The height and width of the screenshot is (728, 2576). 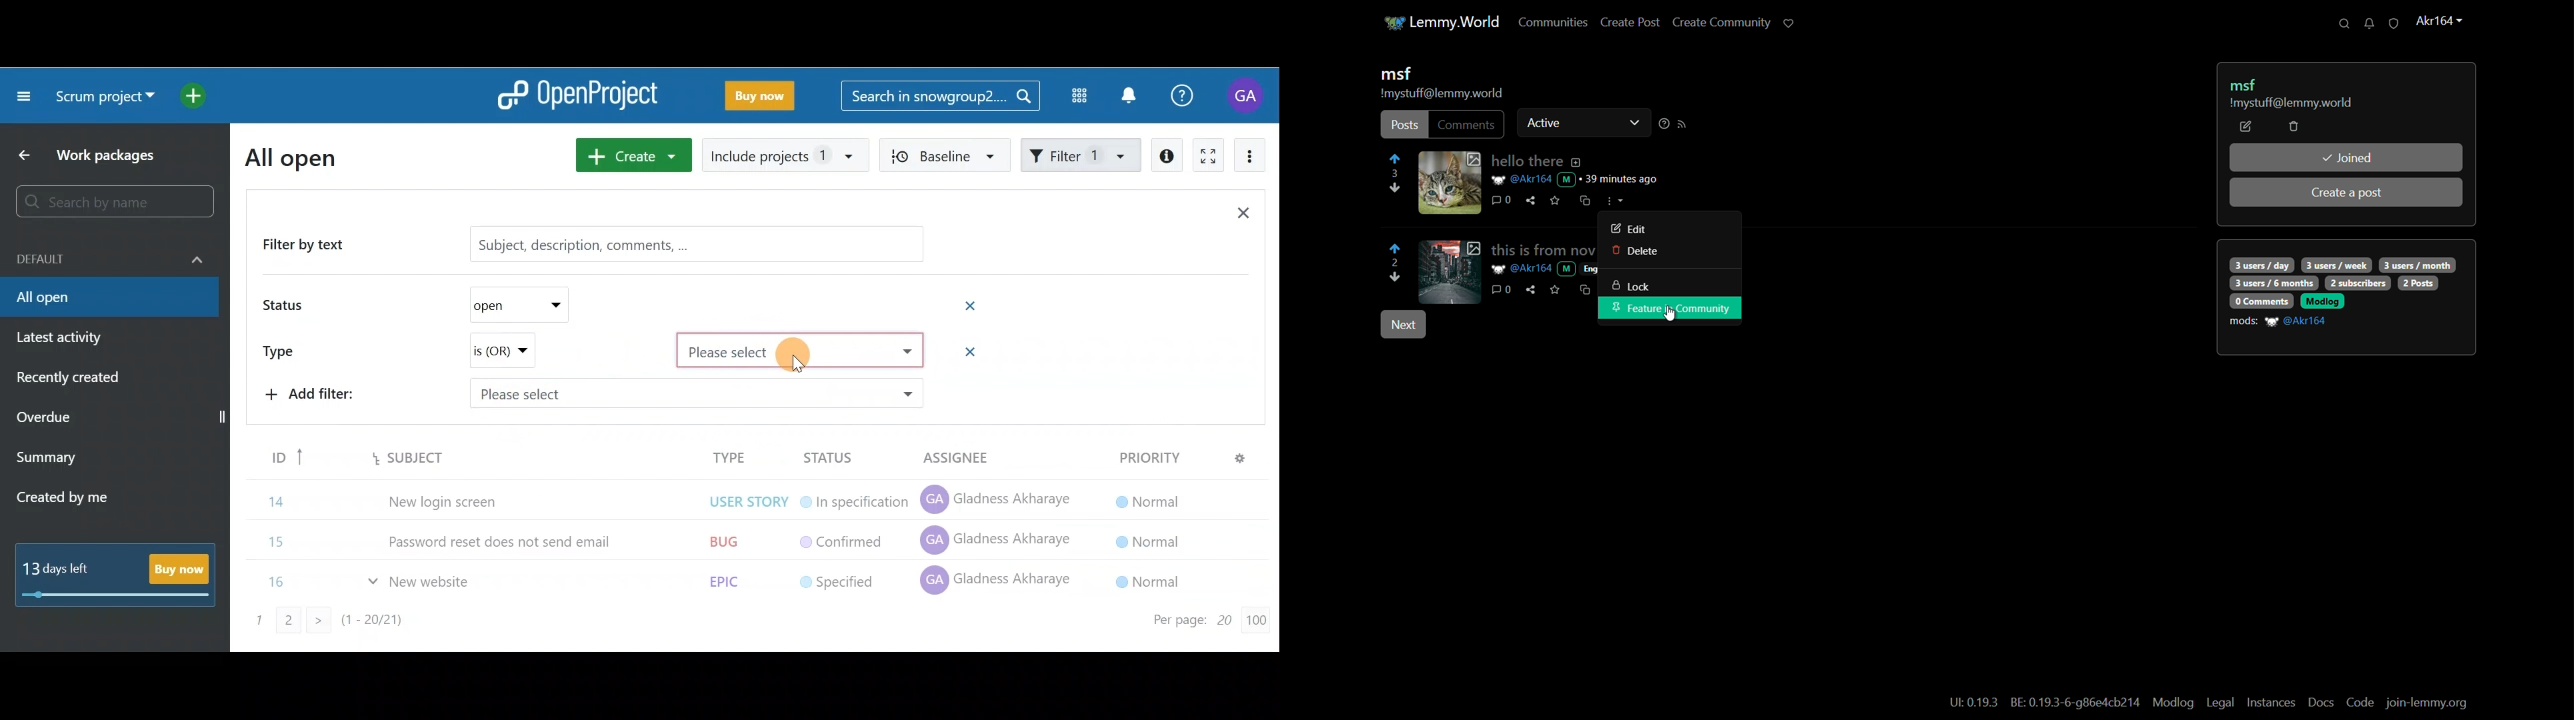 I want to click on delete, so click(x=1631, y=251).